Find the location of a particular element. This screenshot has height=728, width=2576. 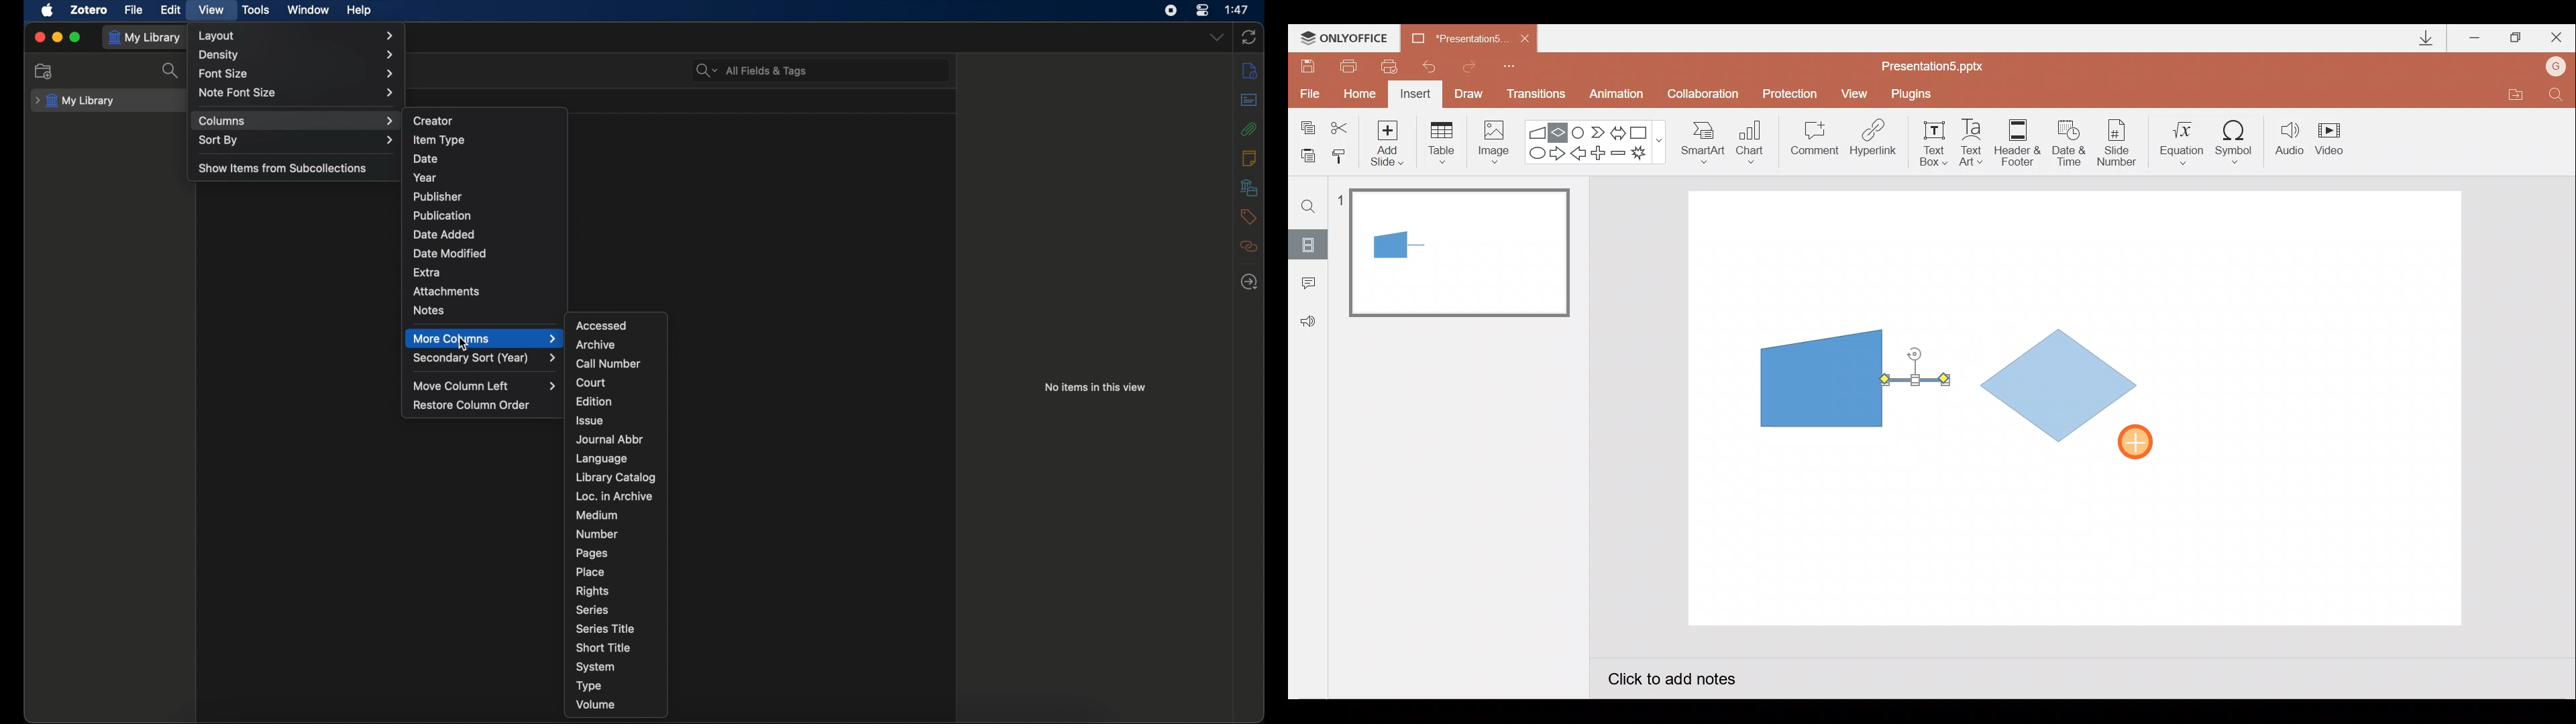

loc. in archive is located at coordinates (613, 496).